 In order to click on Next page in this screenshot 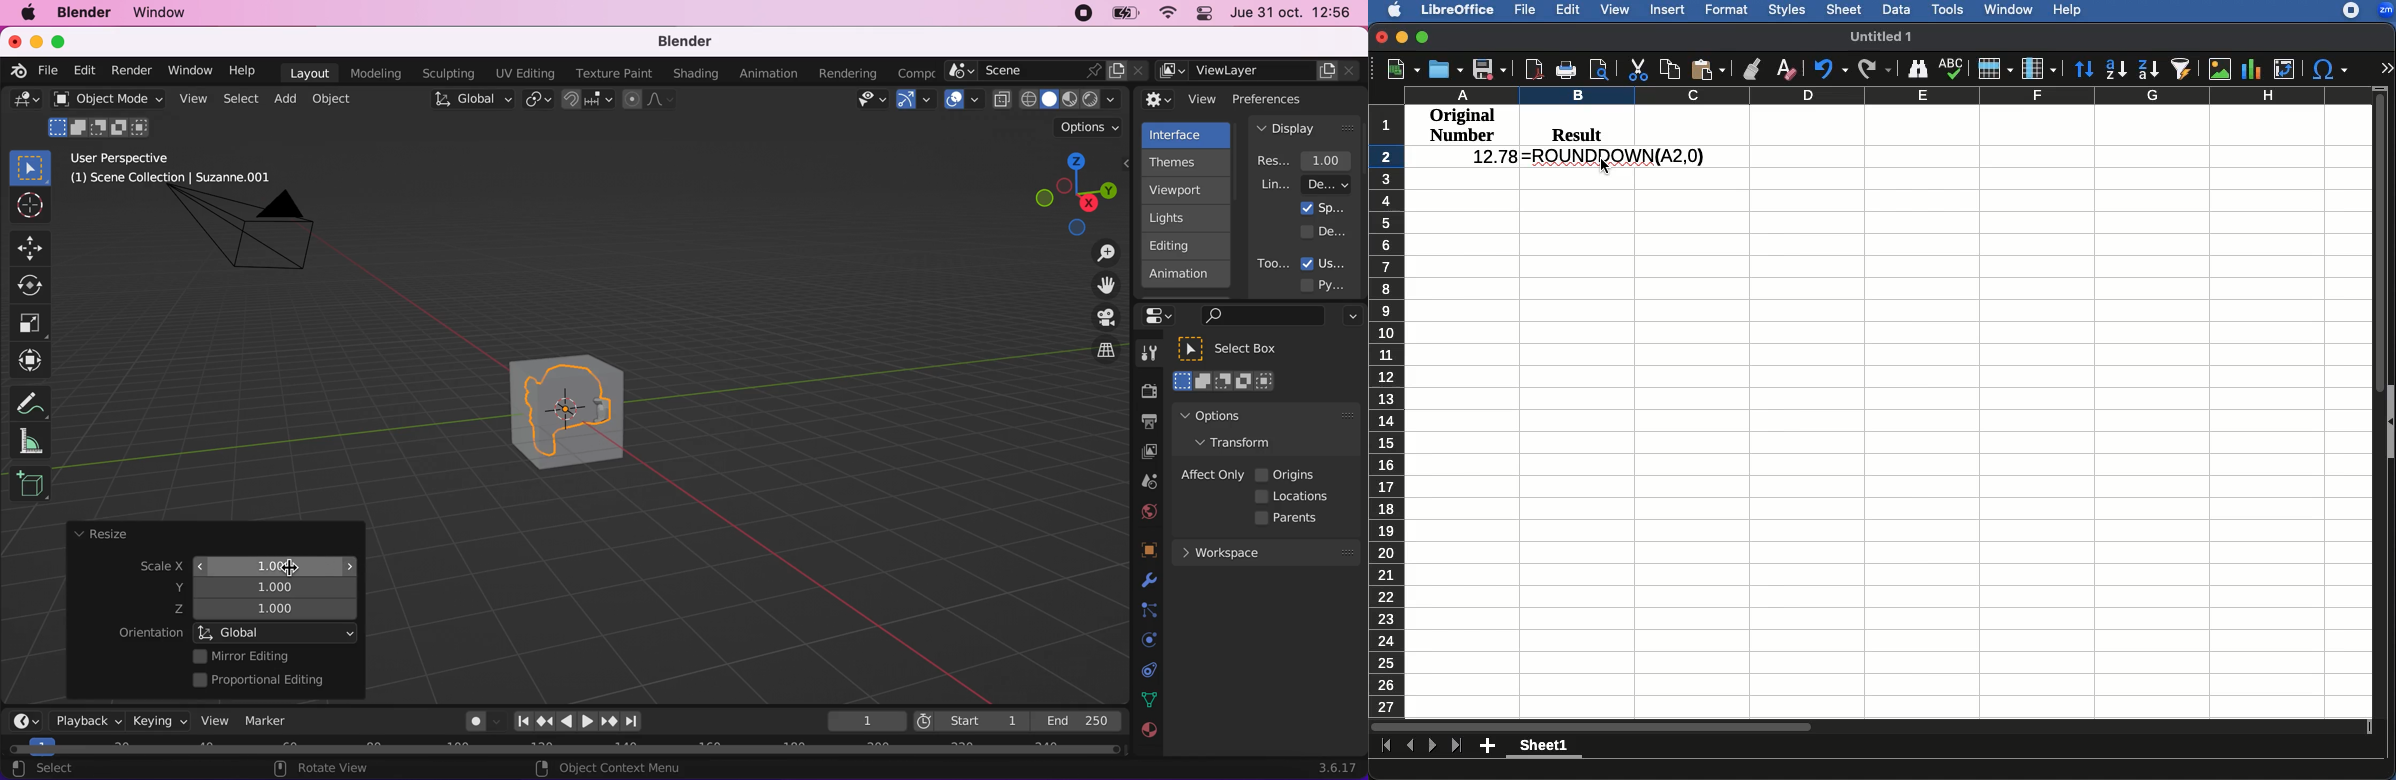, I will do `click(1433, 746)`.